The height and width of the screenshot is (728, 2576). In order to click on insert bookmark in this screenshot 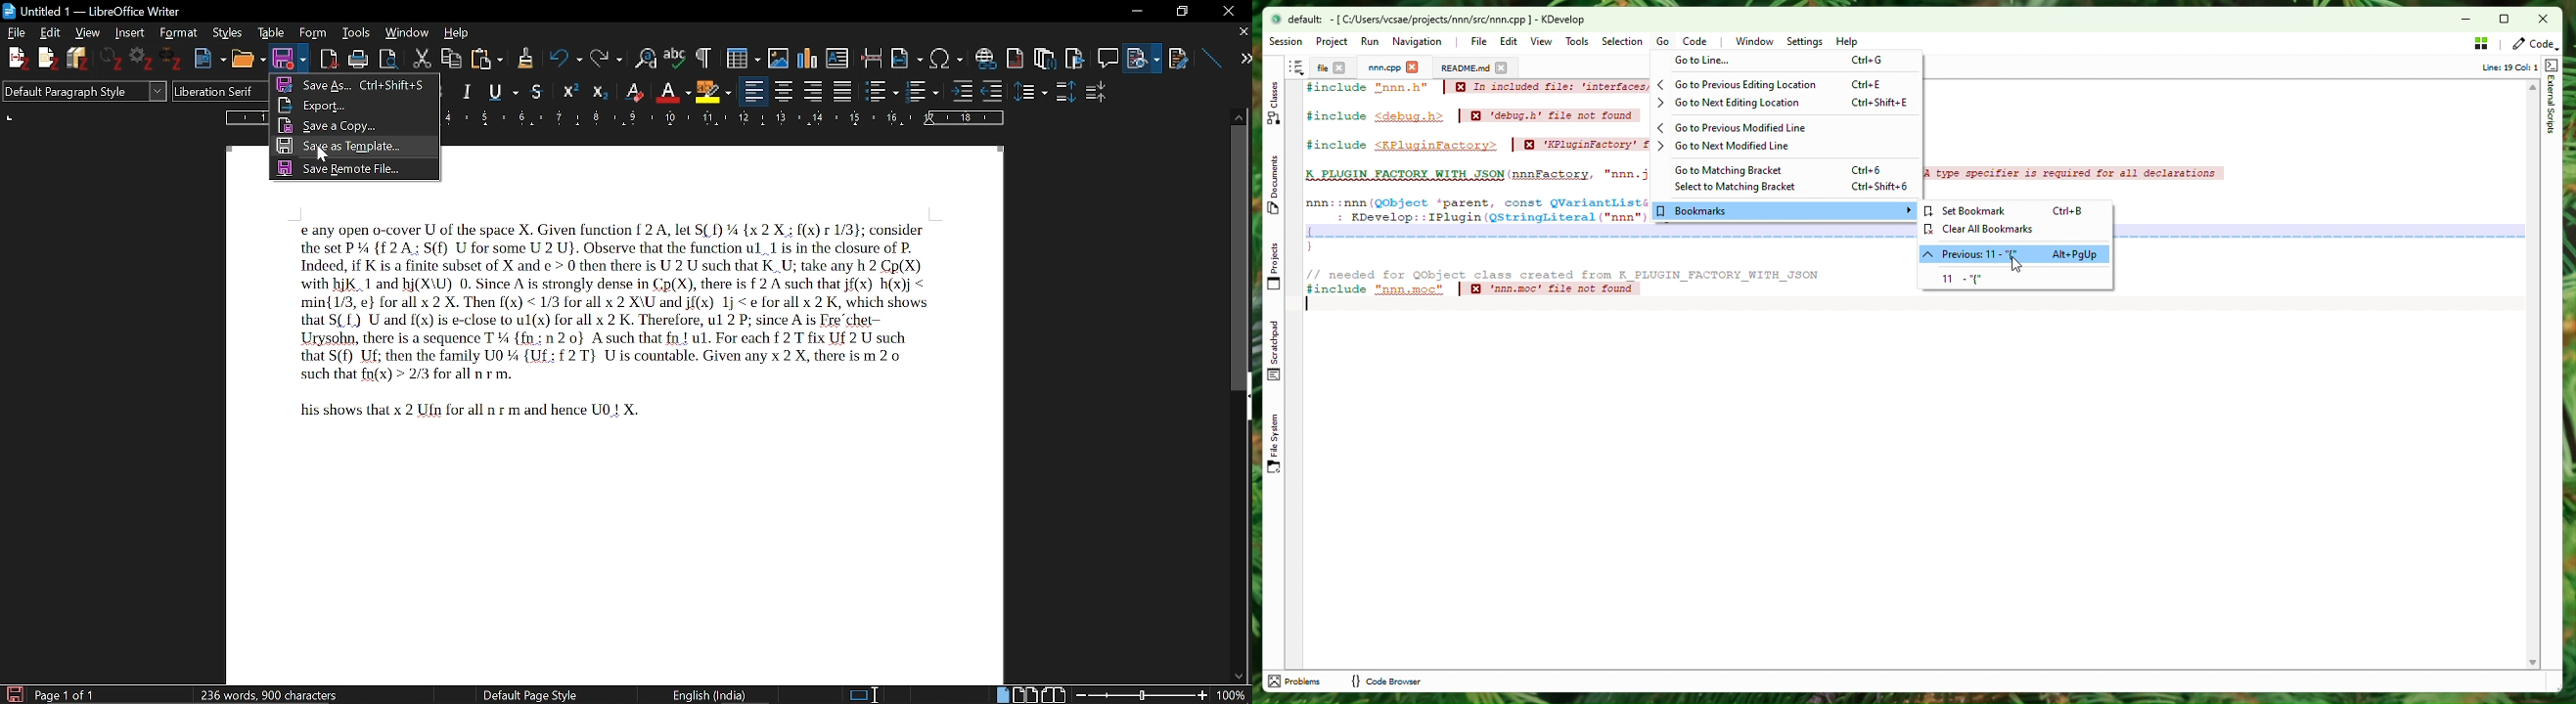, I will do `click(1076, 56)`.